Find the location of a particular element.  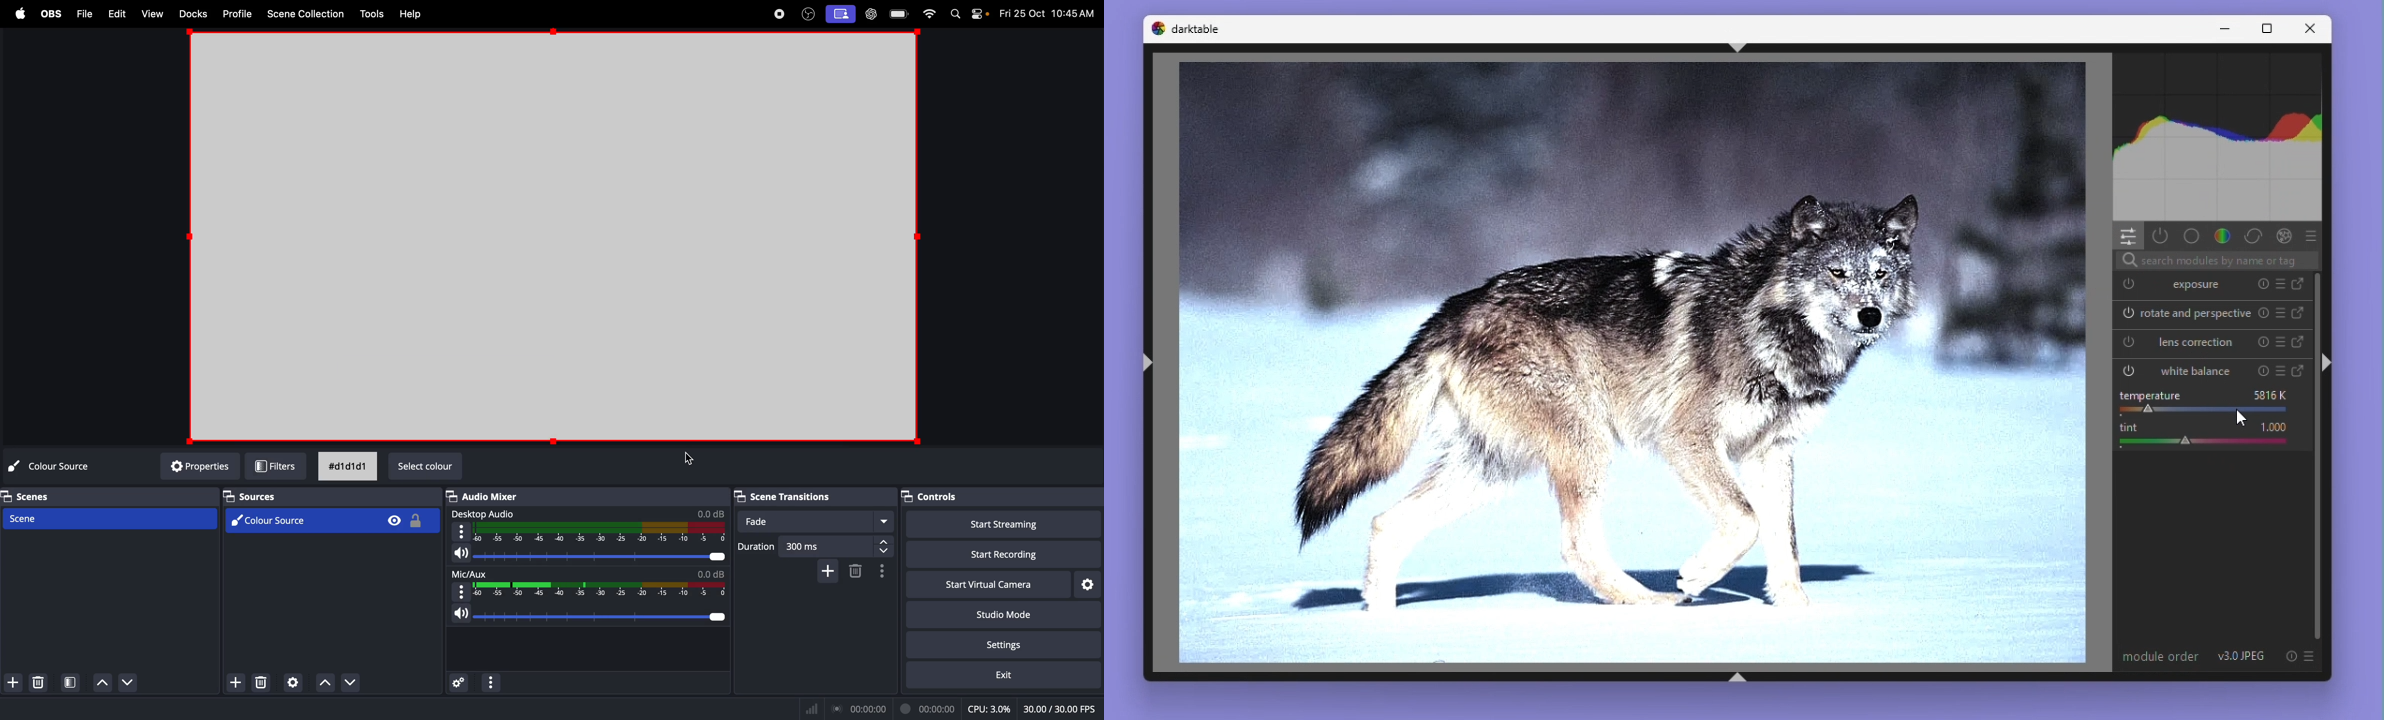

time and date is located at coordinates (1048, 12).